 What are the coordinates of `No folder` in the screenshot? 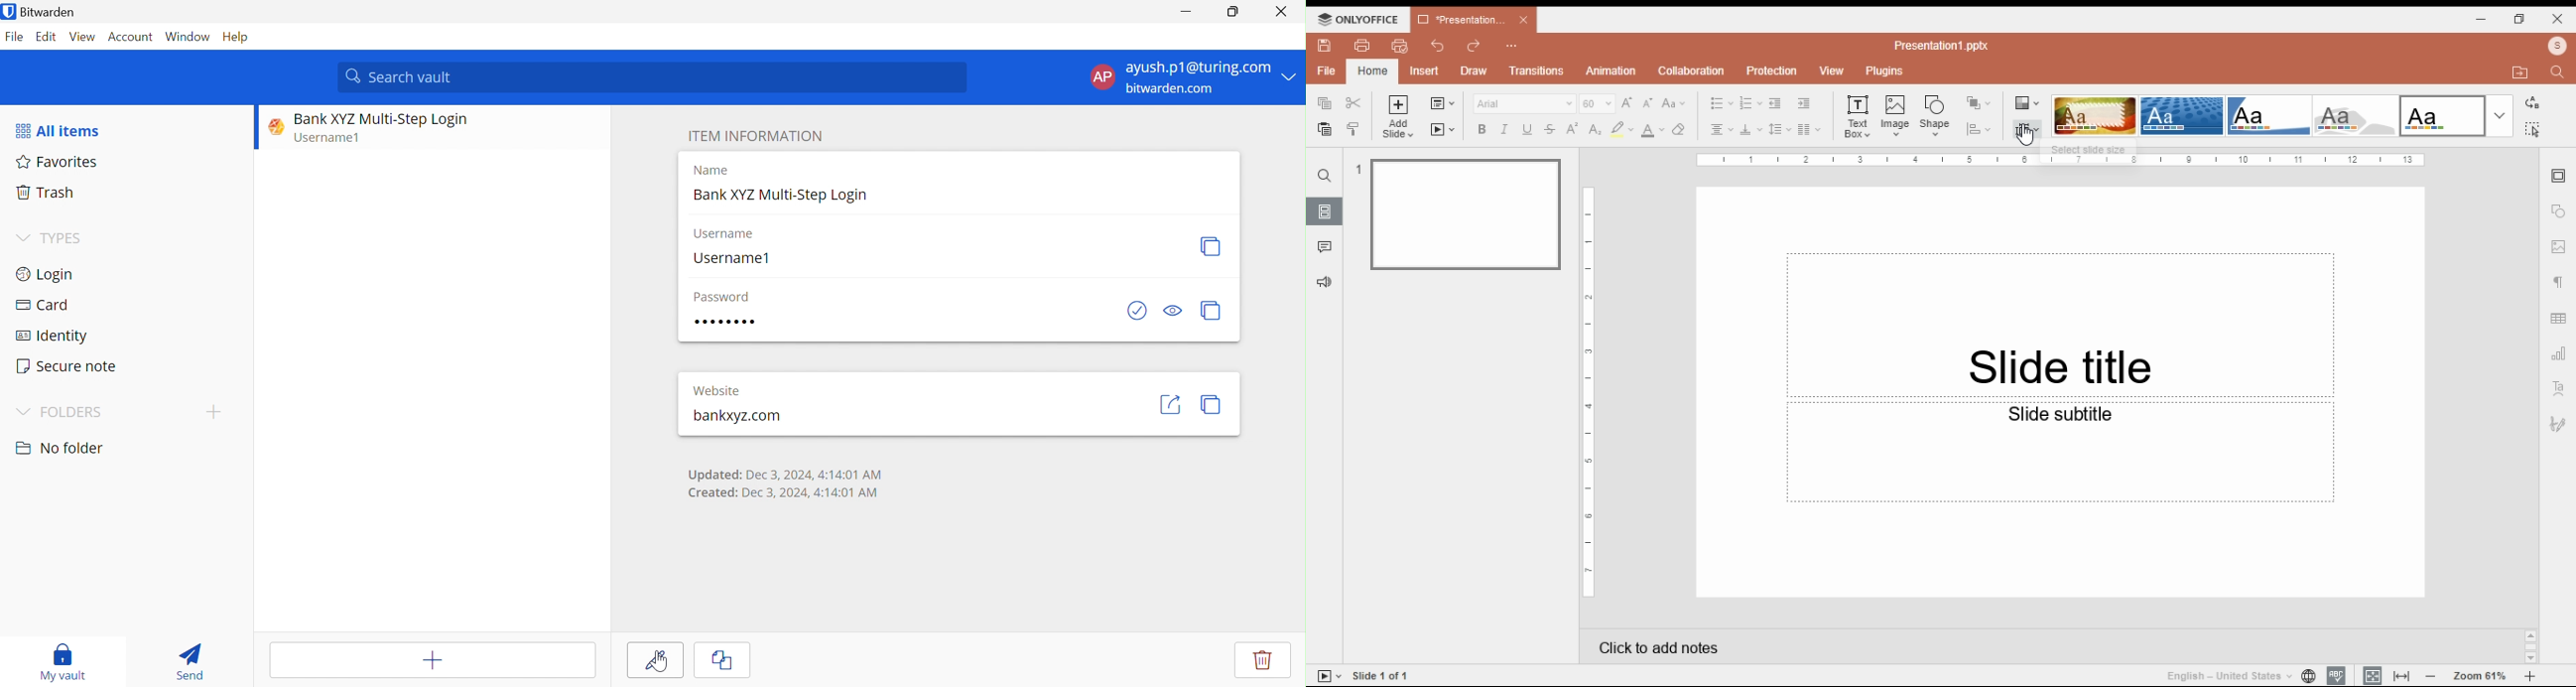 It's located at (63, 448).